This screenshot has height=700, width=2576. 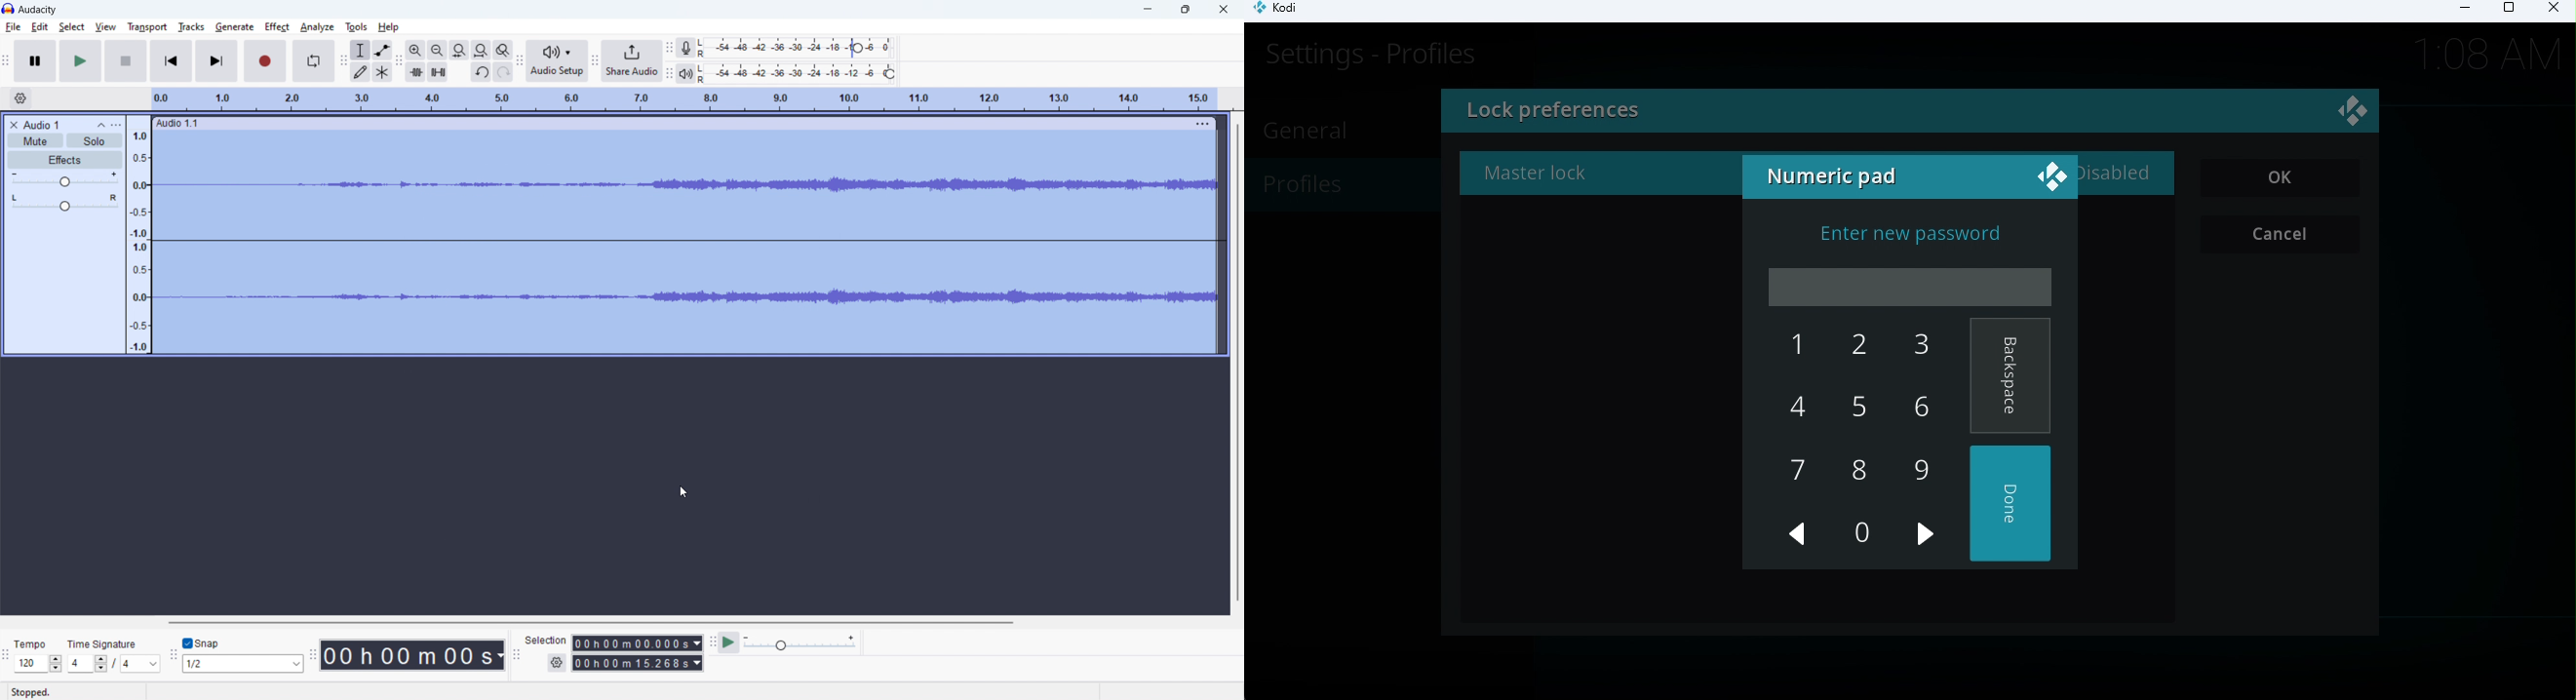 I want to click on view, so click(x=105, y=26).